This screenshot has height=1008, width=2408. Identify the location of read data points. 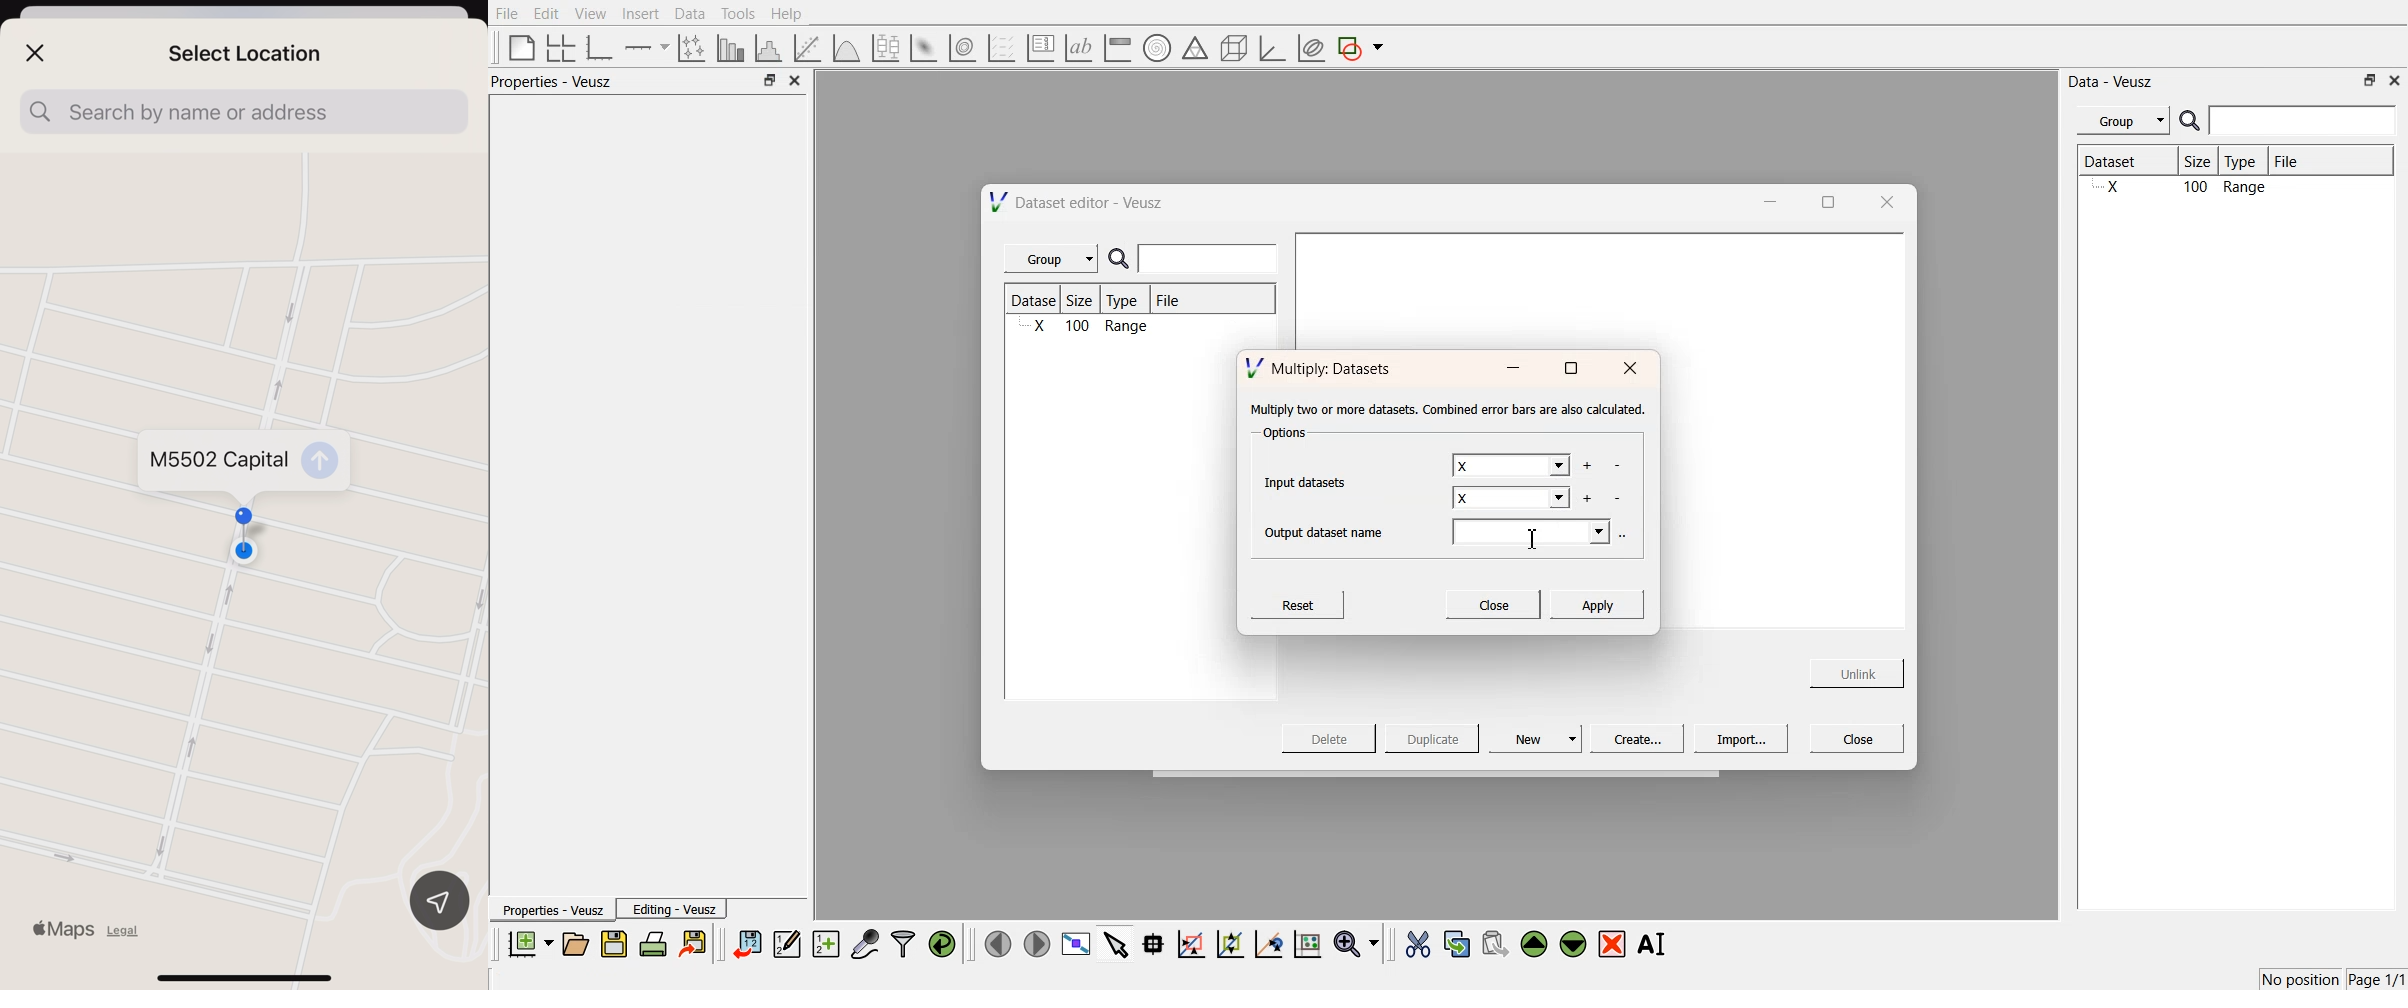
(1153, 944).